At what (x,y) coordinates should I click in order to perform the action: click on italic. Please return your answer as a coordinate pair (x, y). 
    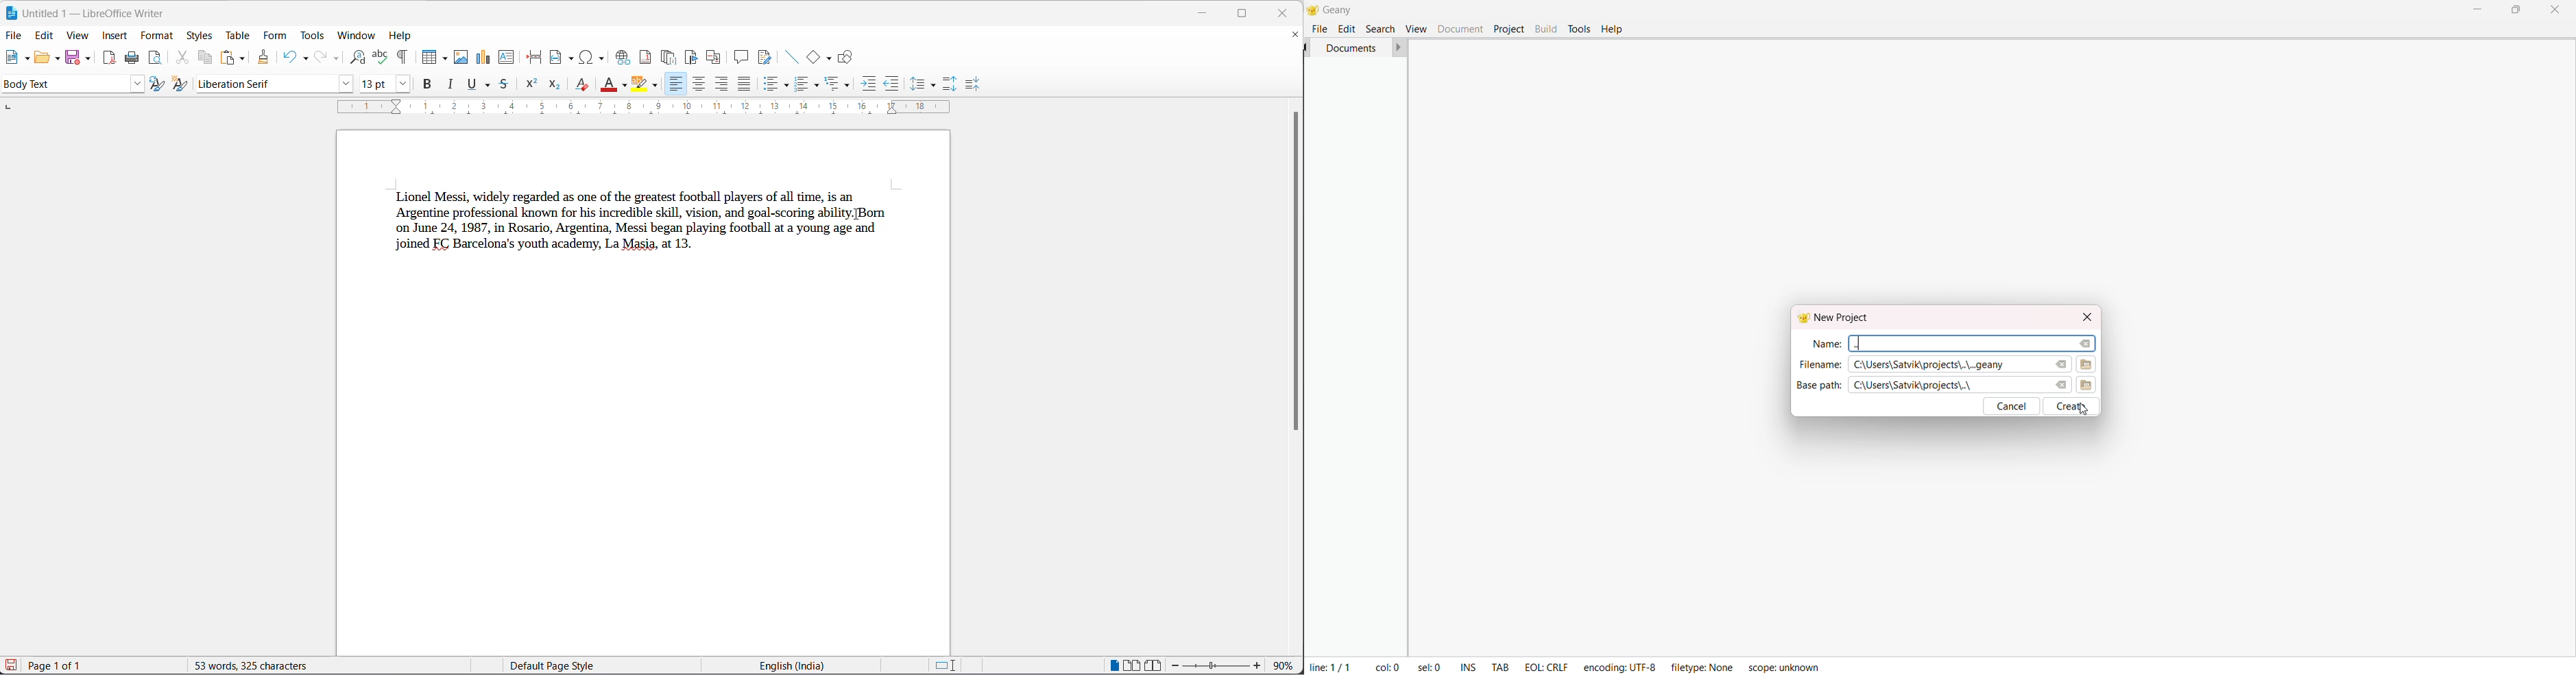
    Looking at the image, I should click on (450, 84).